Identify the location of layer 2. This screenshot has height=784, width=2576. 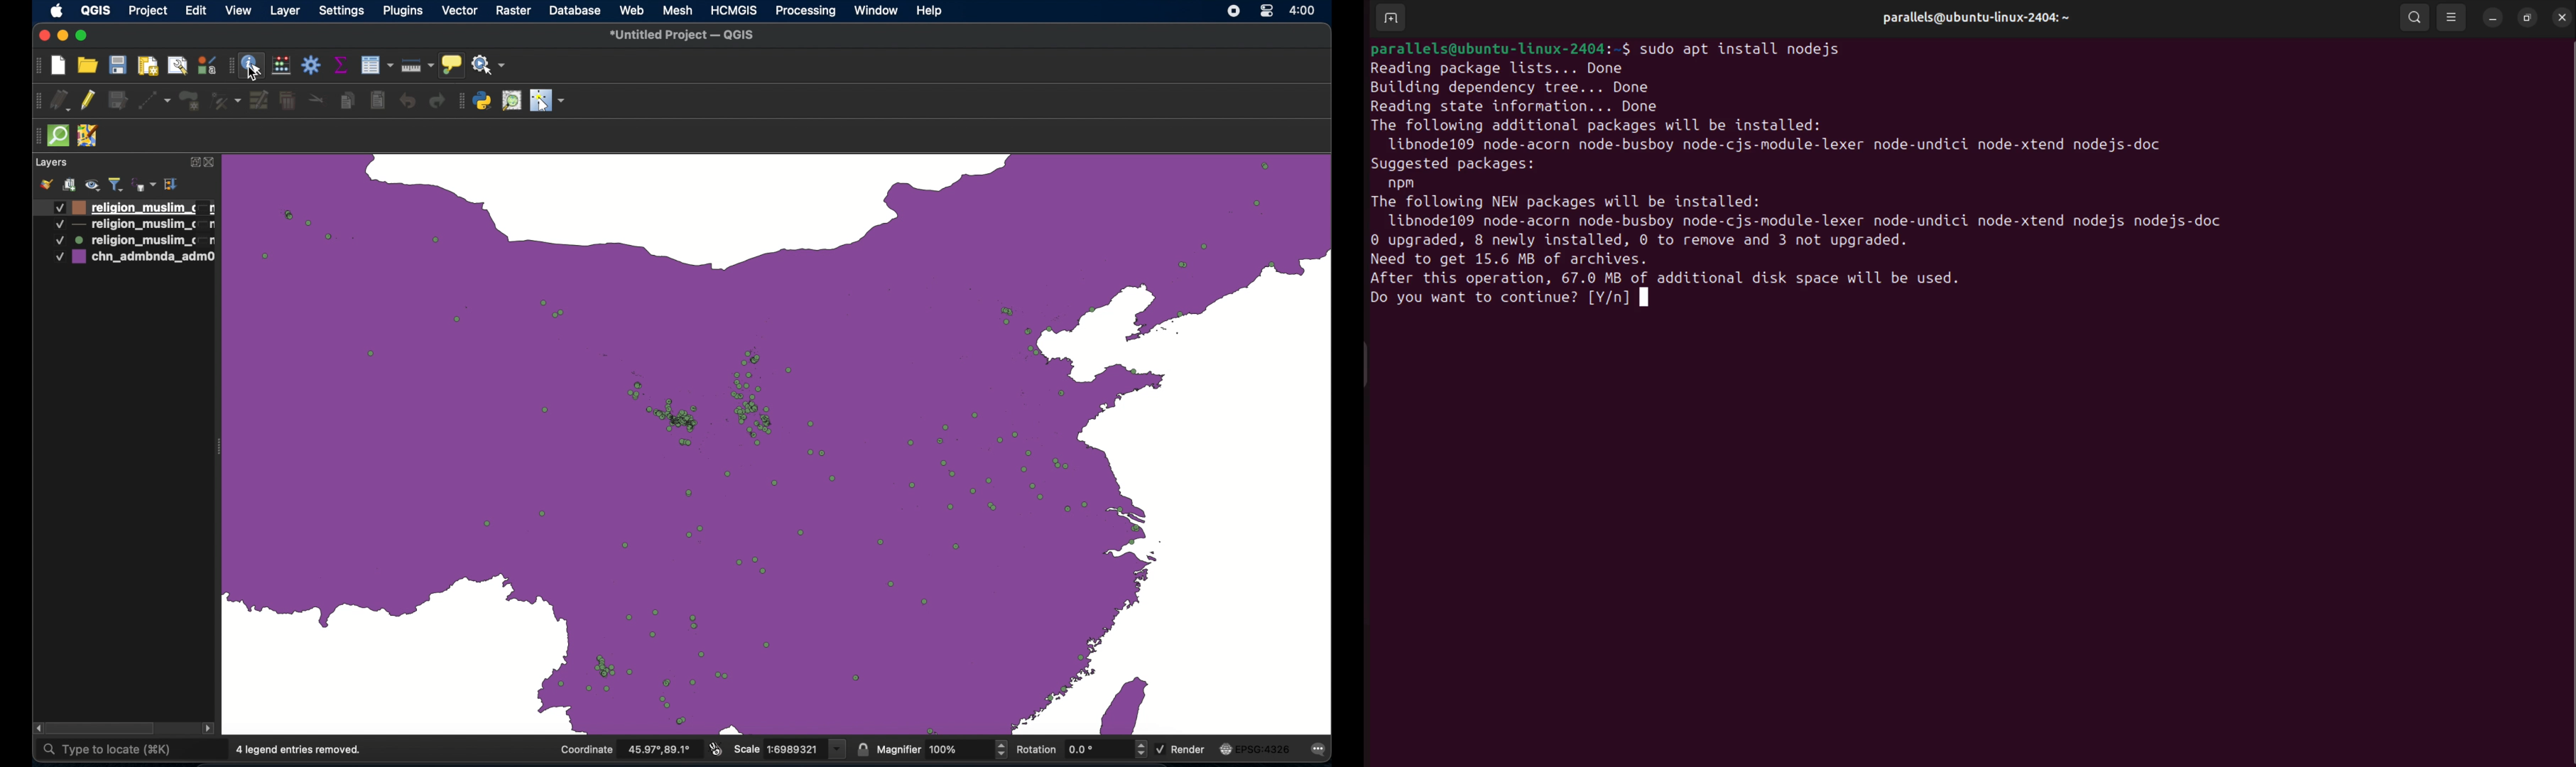
(132, 241).